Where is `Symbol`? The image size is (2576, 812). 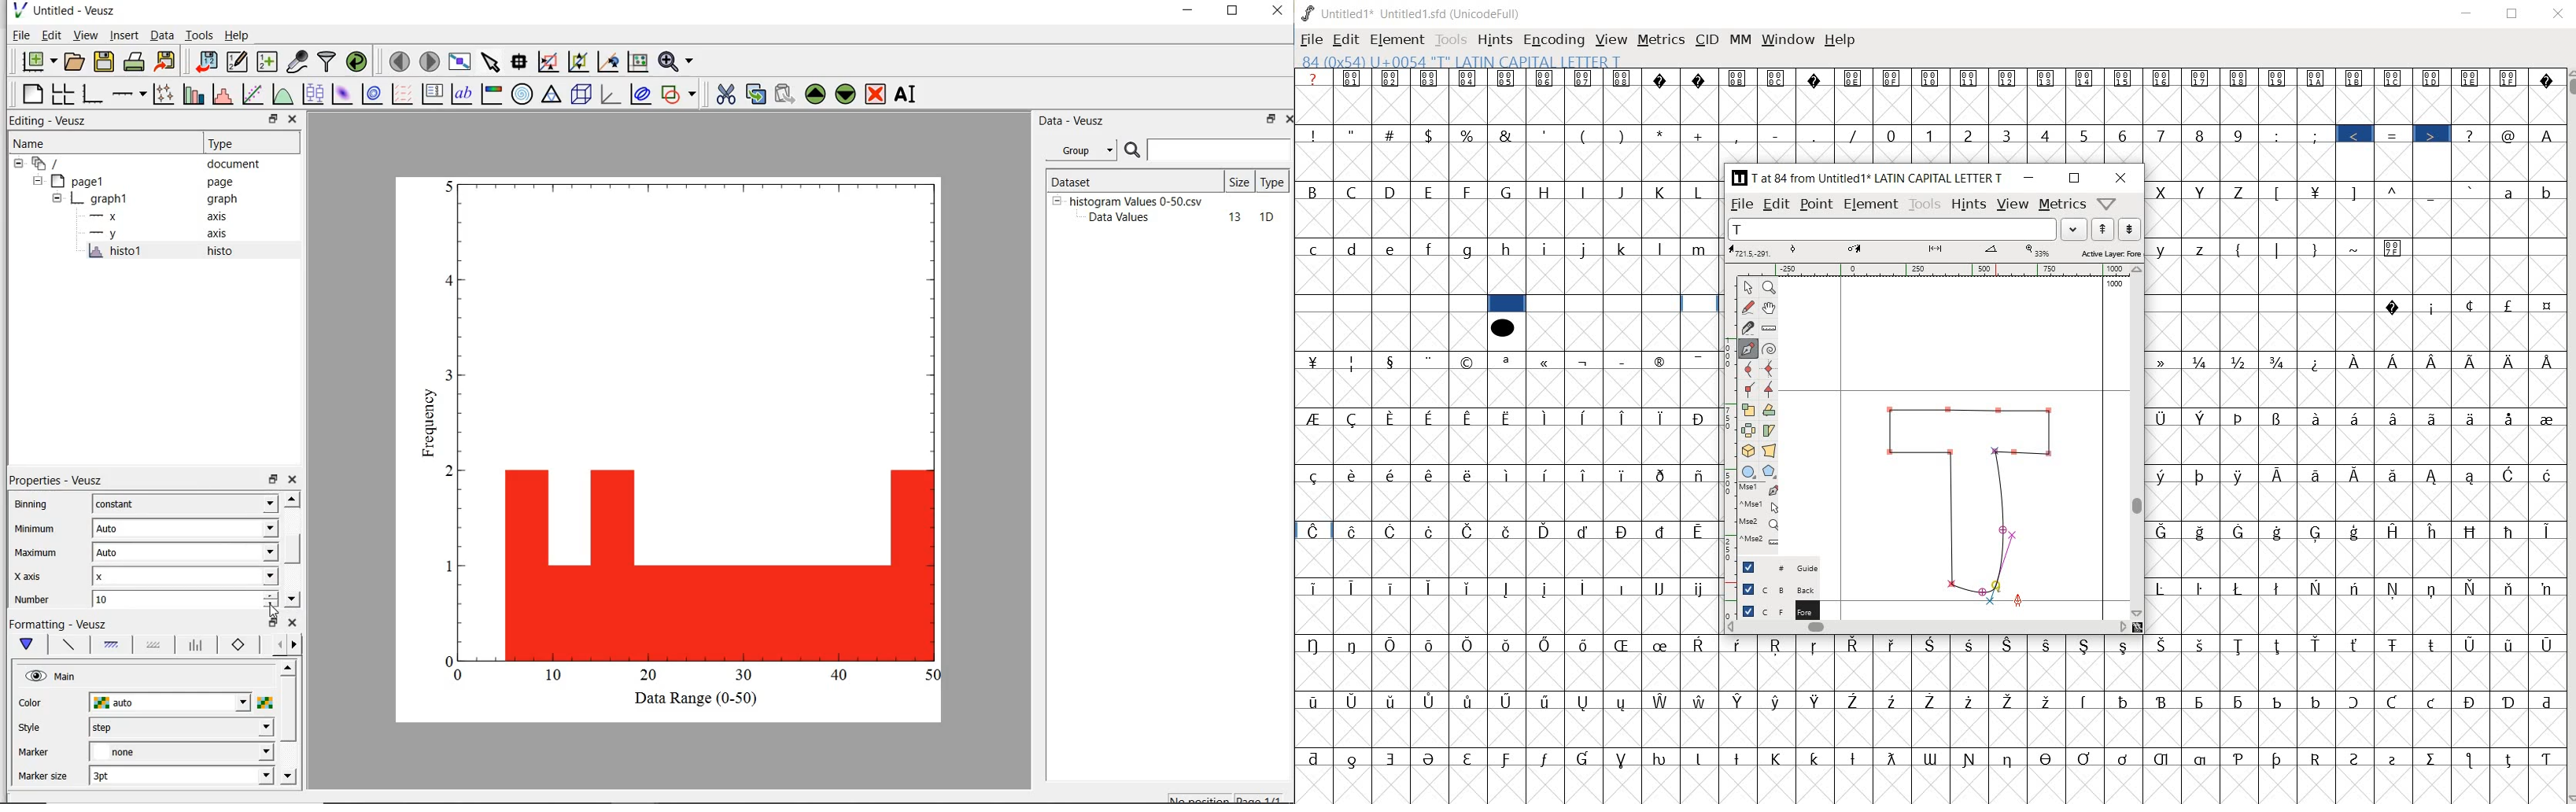
Symbol is located at coordinates (1624, 360).